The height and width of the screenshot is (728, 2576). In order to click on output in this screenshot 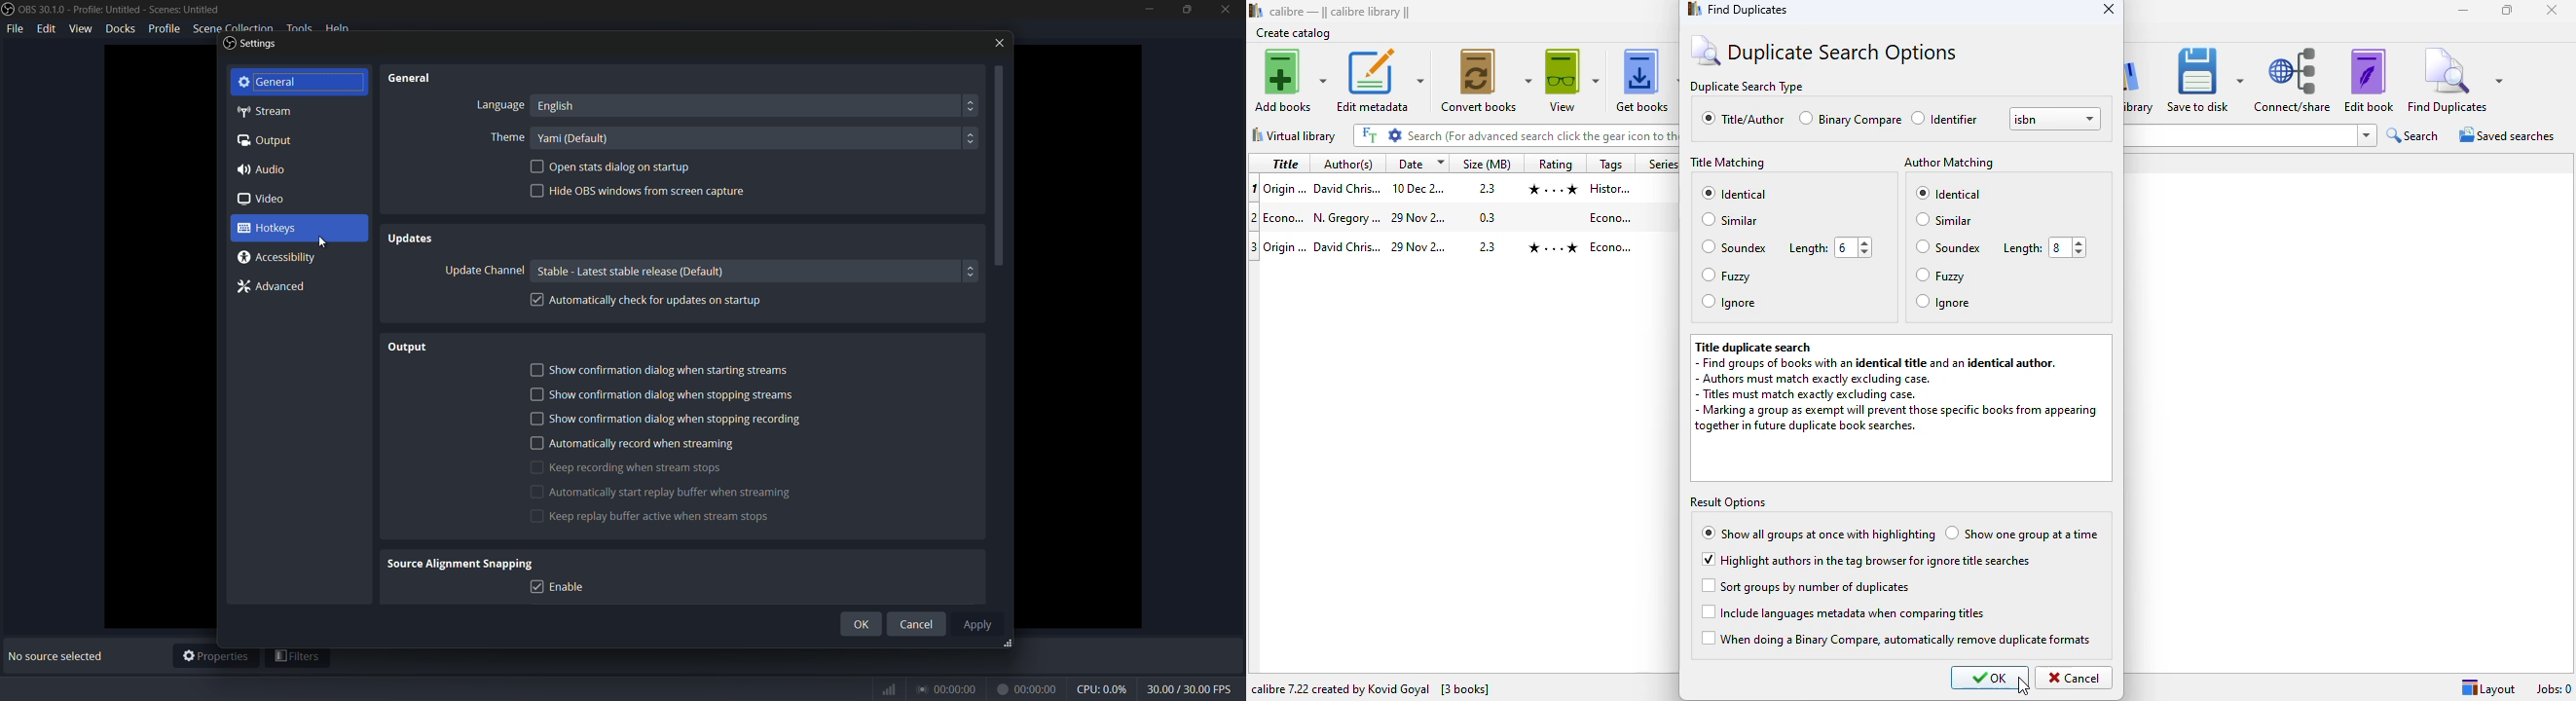, I will do `click(267, 140)`.